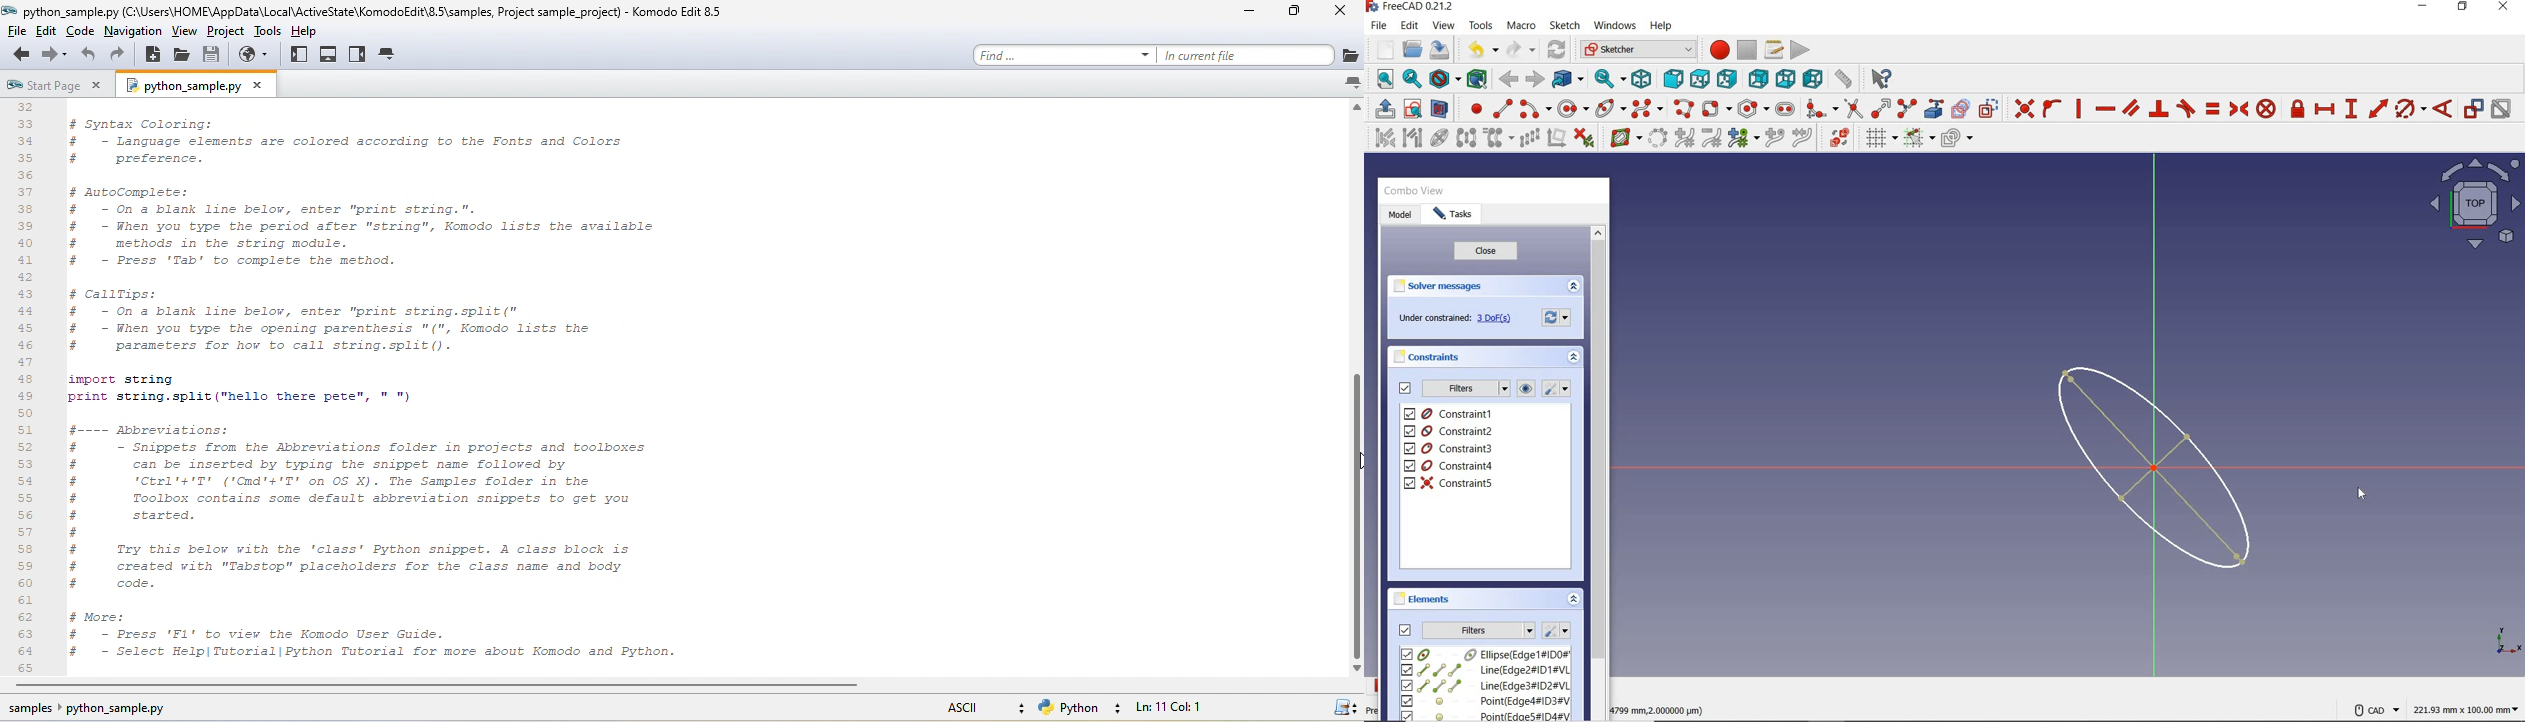  What do you see at coordinates (1574, 107) in the screenshot?
I see `create circle` at bounding box center [1574, 107].